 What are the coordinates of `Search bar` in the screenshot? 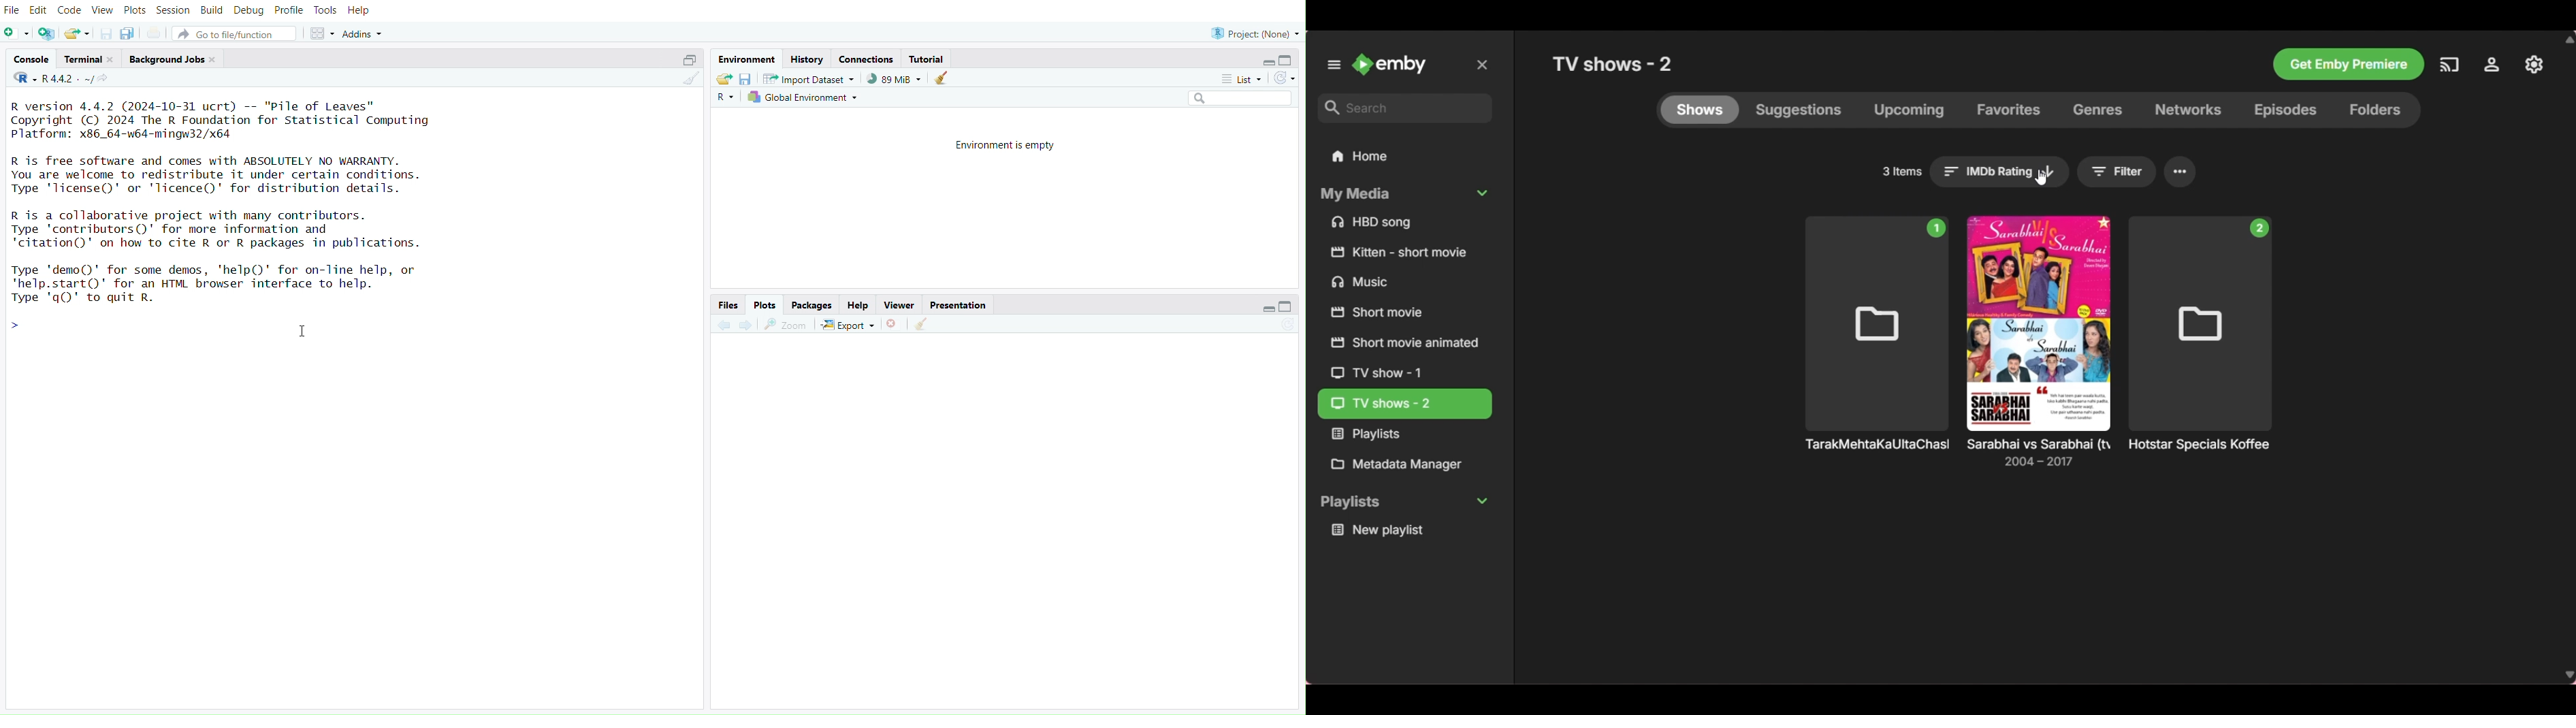 It's located at (1240, 95).